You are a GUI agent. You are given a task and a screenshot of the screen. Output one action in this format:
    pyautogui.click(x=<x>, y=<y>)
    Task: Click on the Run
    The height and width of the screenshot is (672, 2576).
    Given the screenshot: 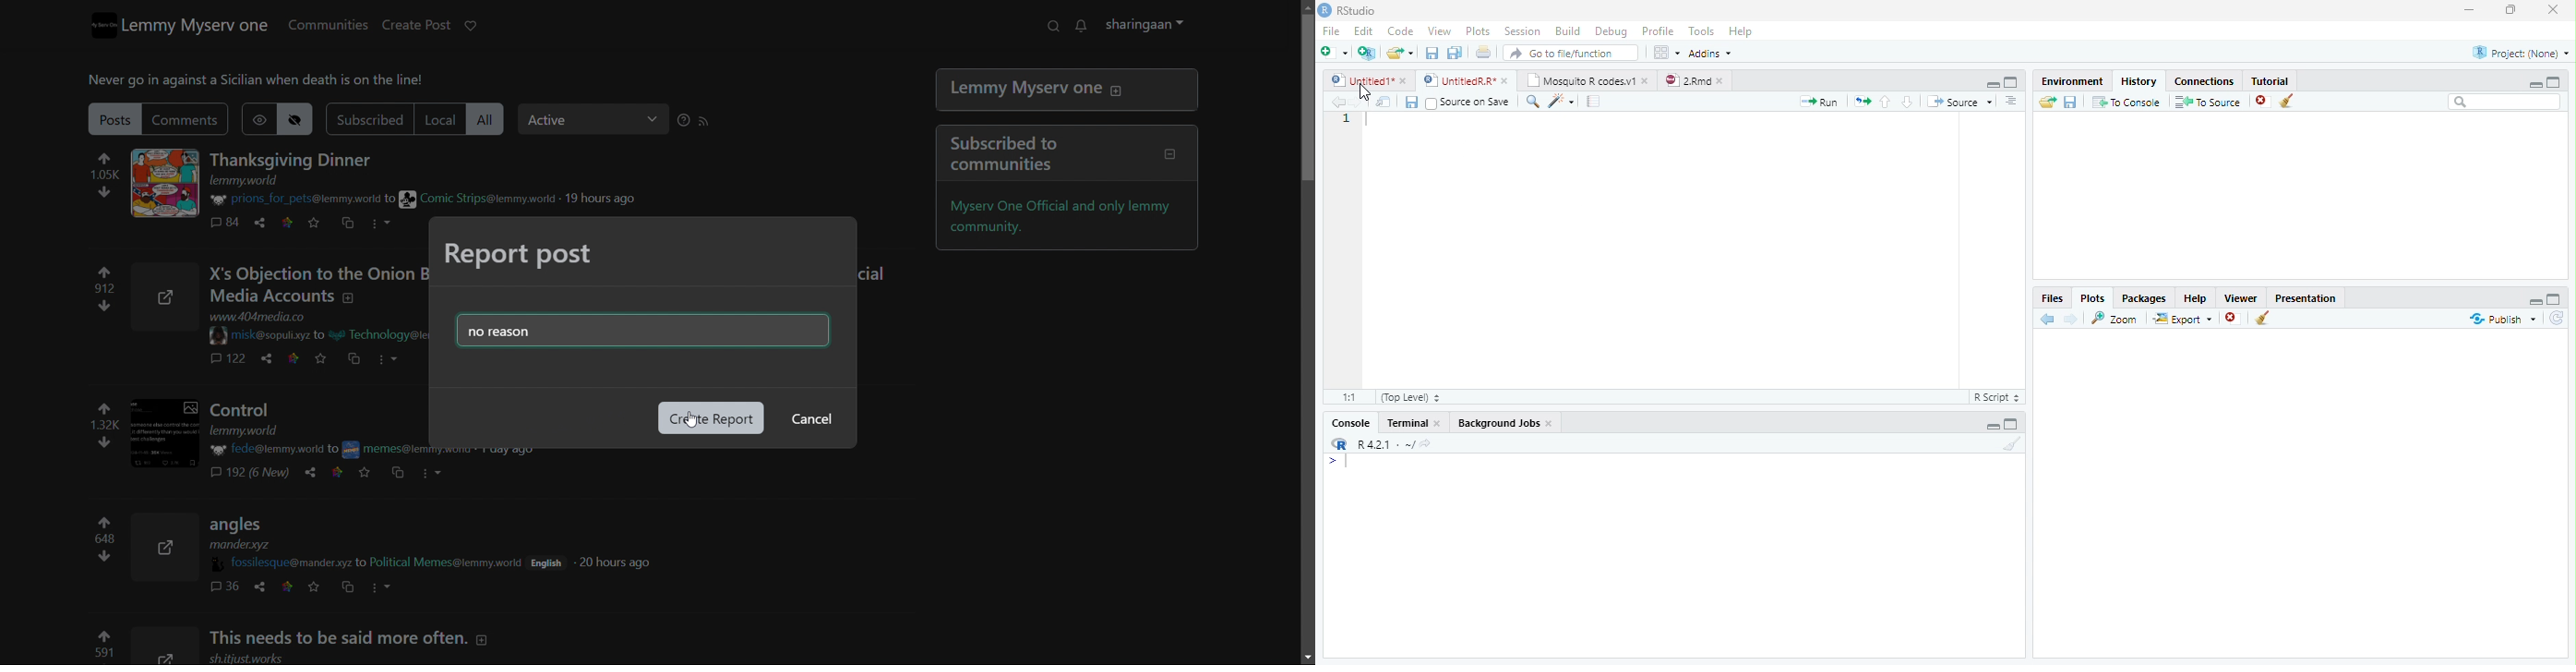 What is the action you would take?
    pyautogui.click(x=1820, y=102)
    